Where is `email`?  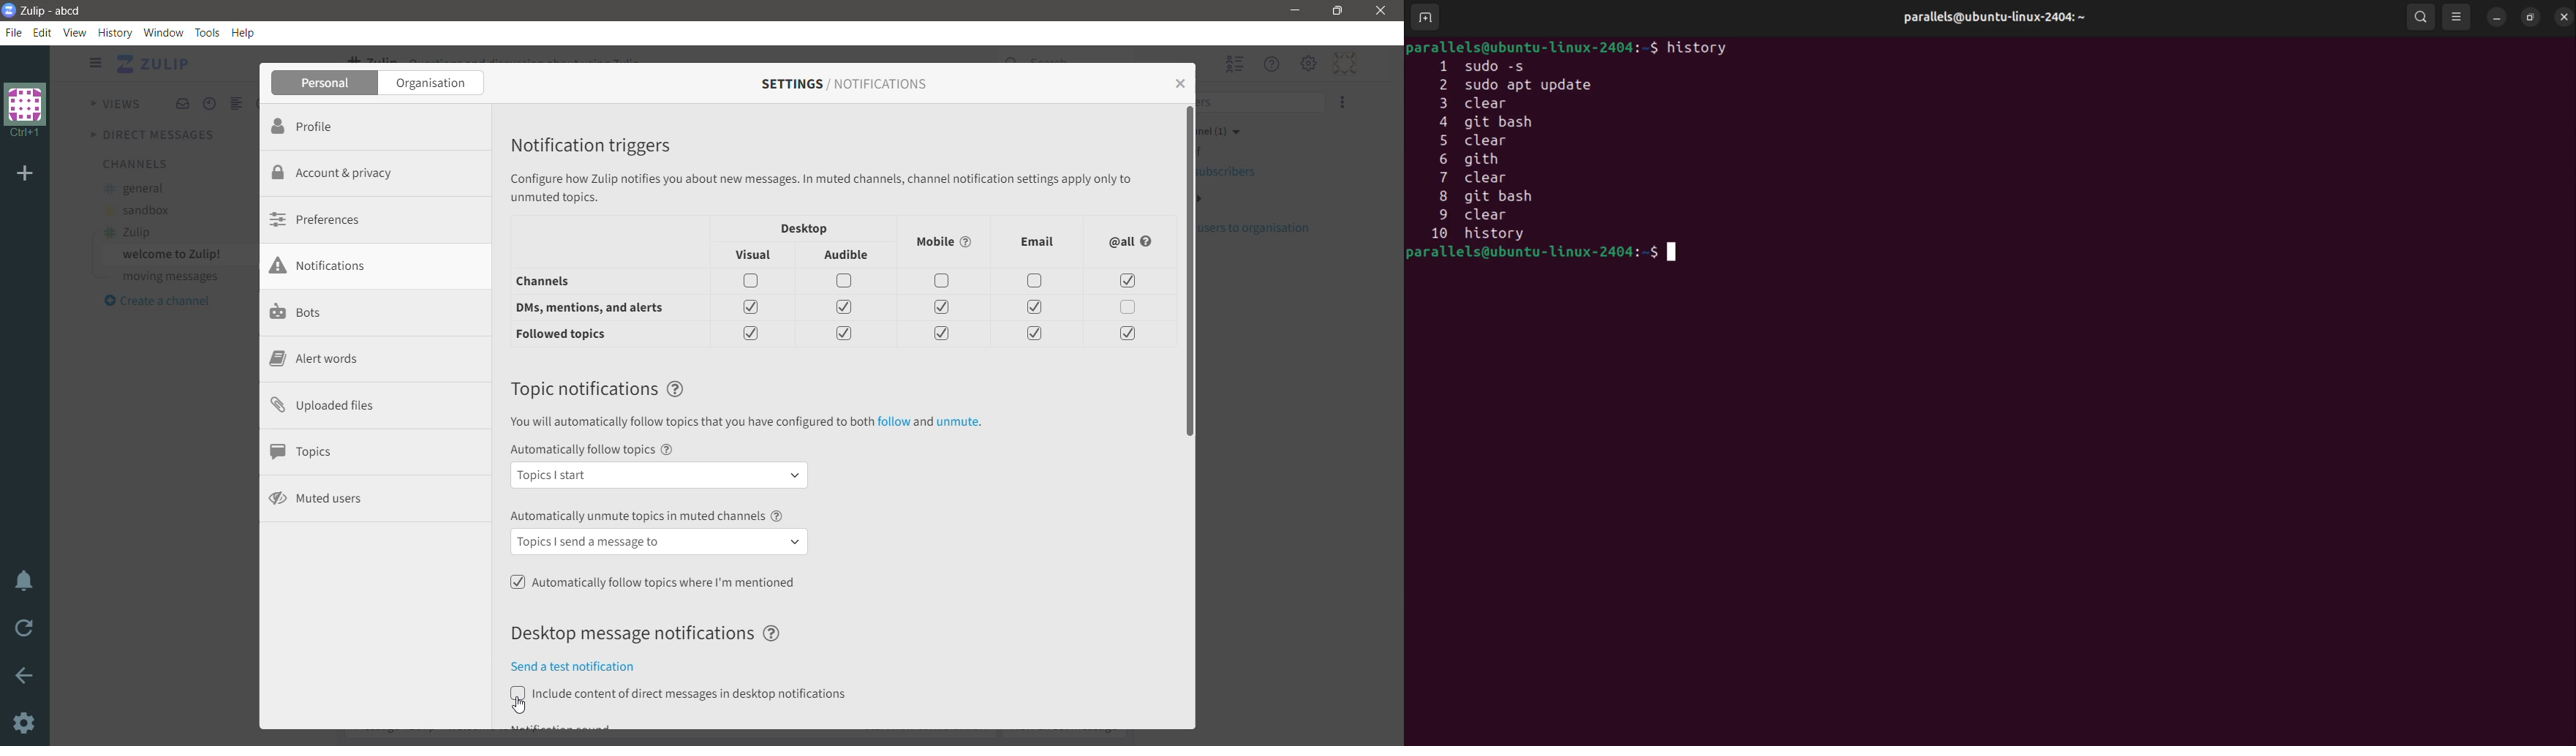
email is located at coordinates (1038, 241).